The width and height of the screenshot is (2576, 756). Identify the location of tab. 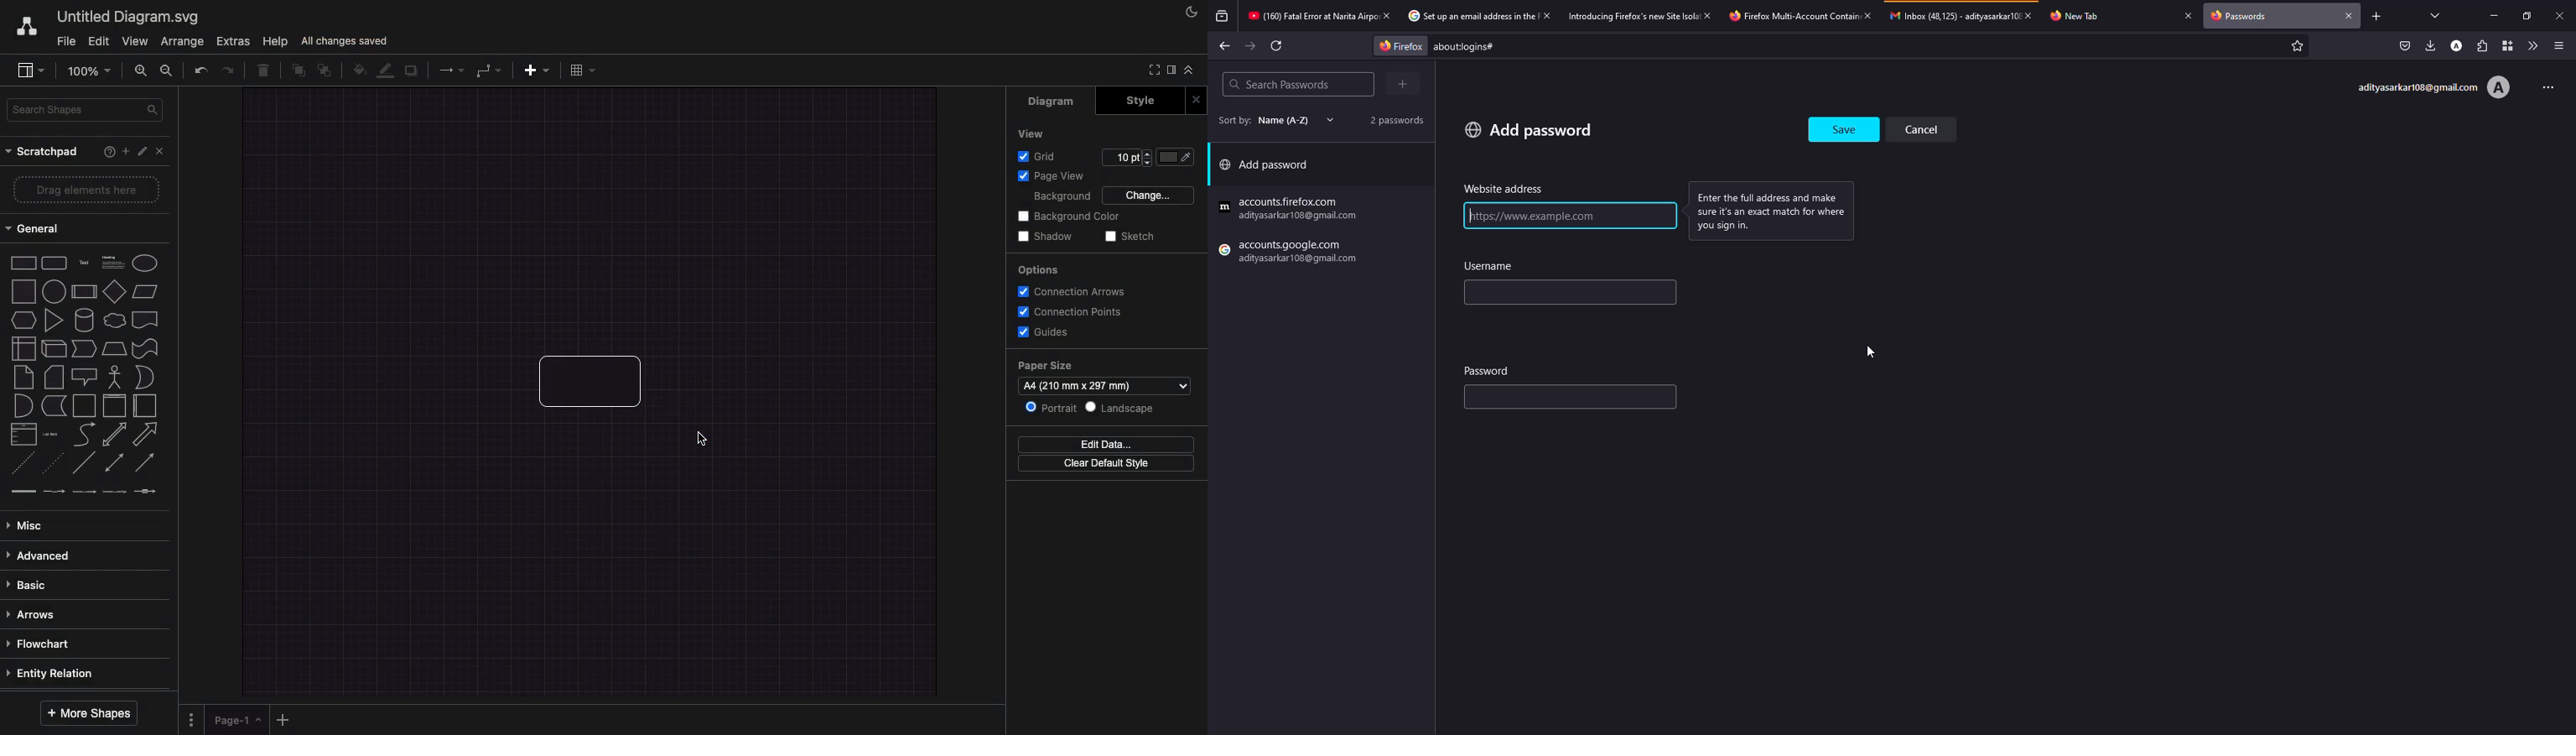
(1633, 15).